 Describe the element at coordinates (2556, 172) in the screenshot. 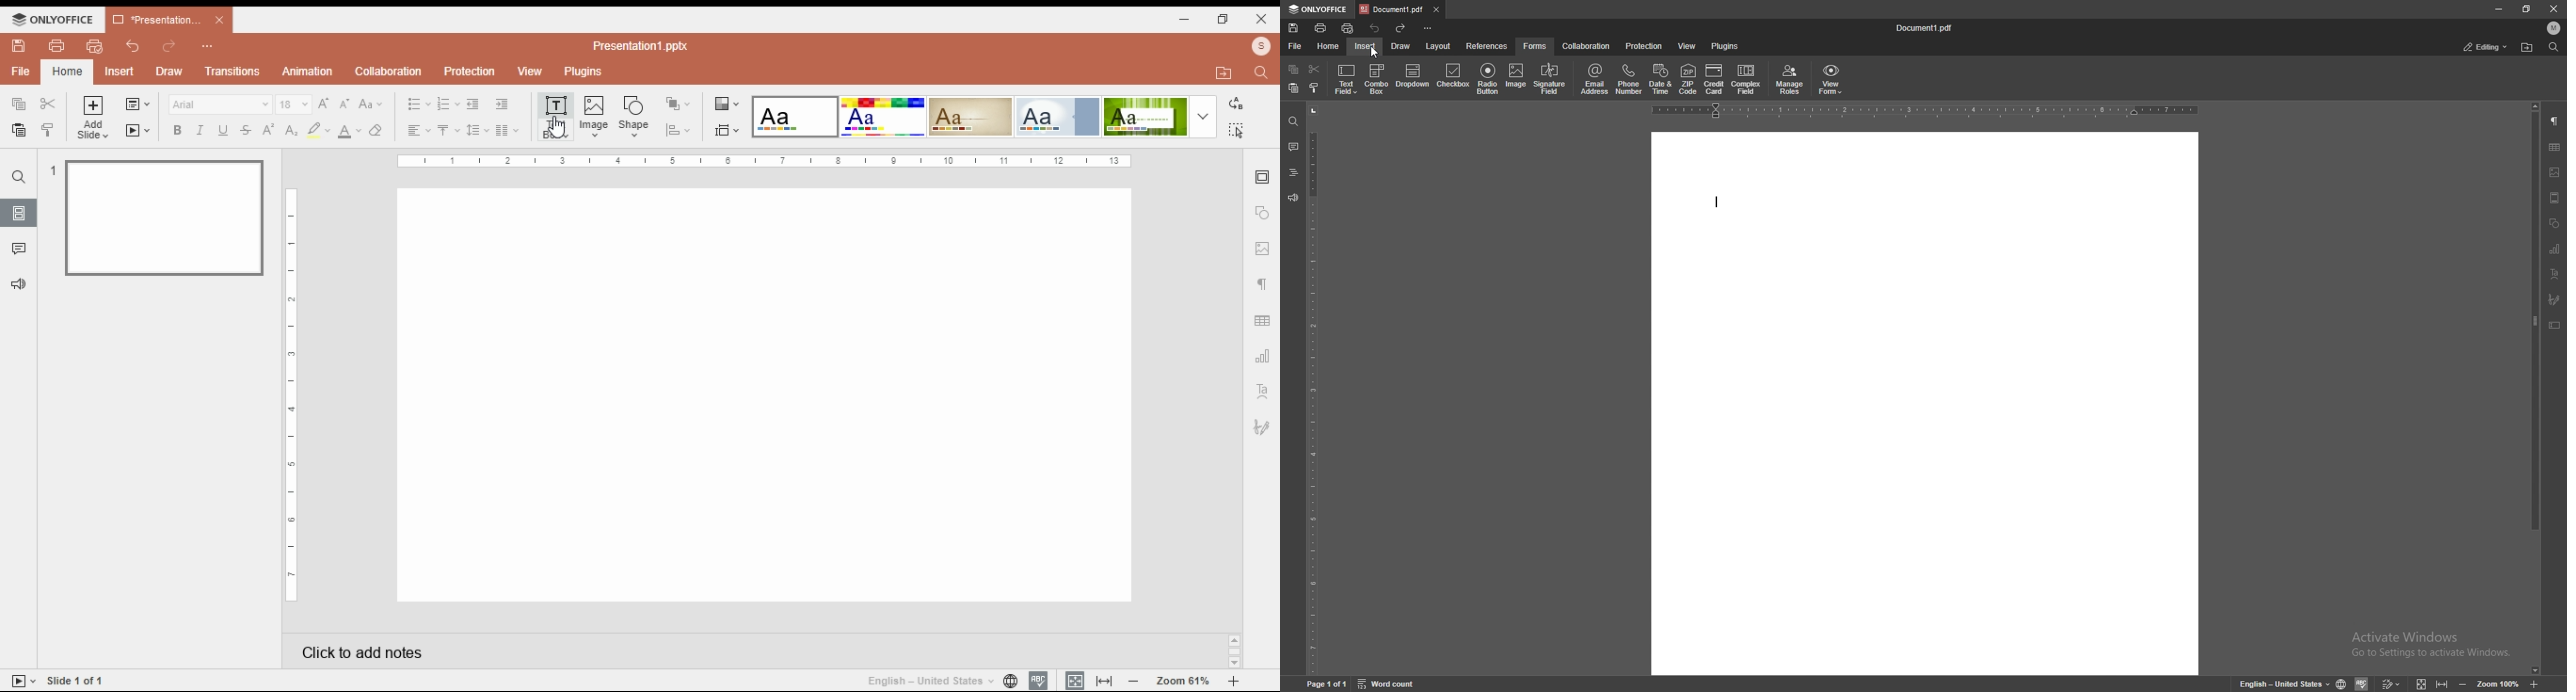

I see `image` at that location.